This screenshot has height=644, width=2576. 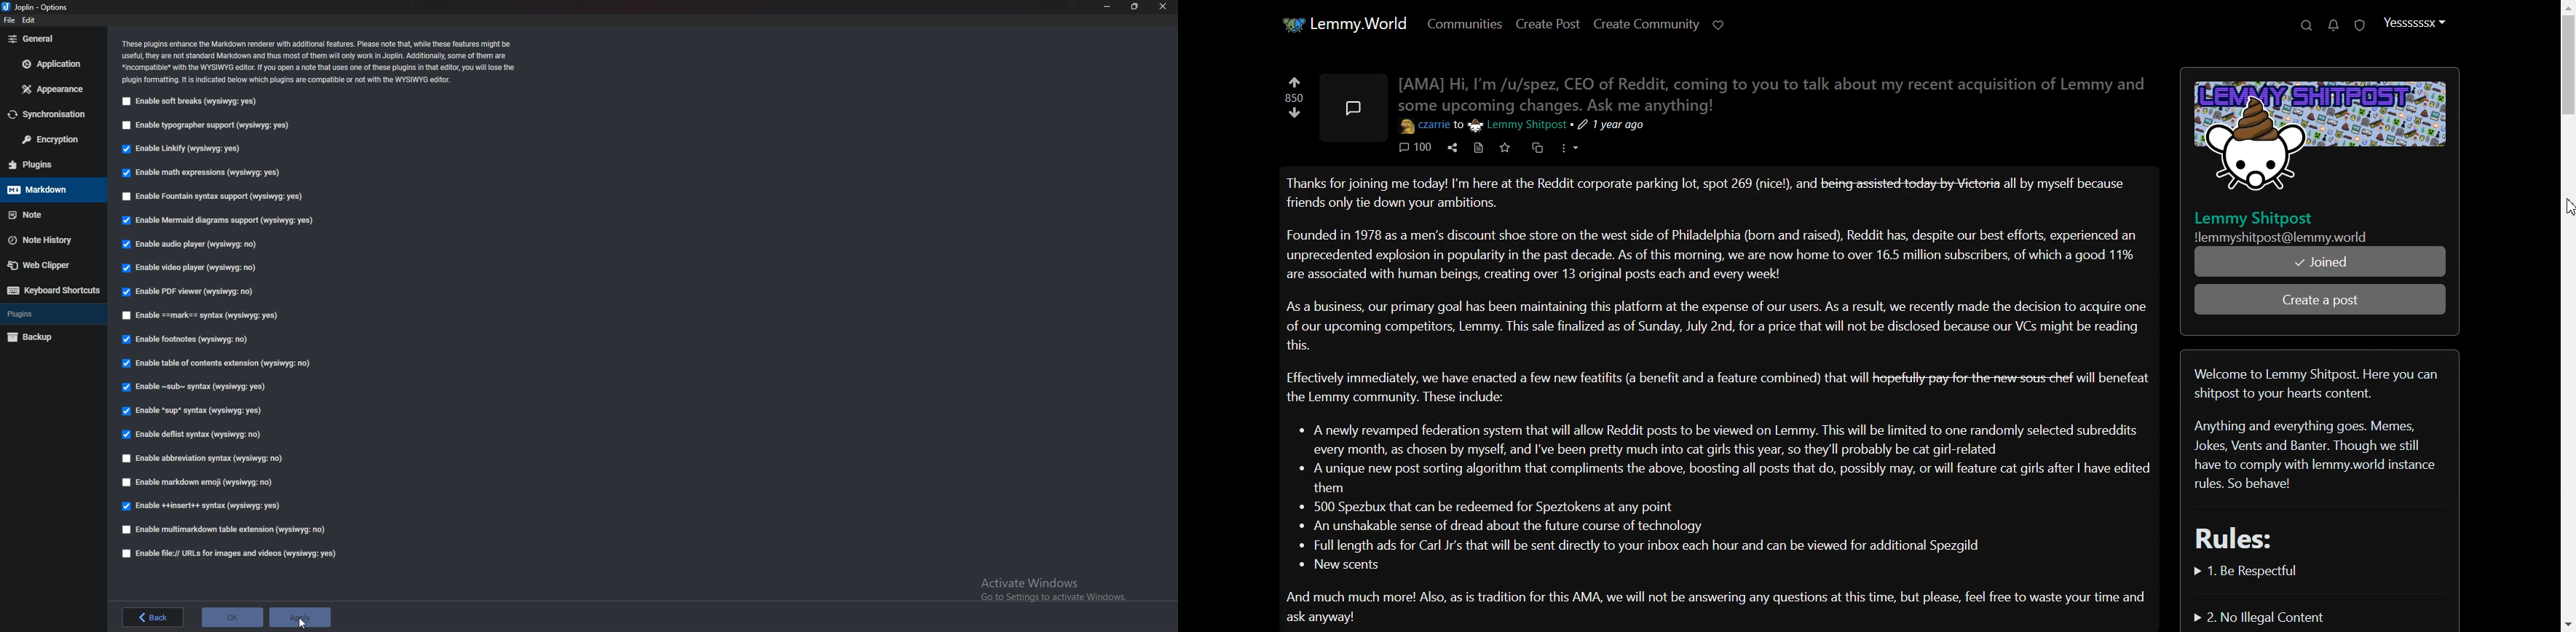 I want to click on enable mermaid diagram support, so click(x=218, y=221).